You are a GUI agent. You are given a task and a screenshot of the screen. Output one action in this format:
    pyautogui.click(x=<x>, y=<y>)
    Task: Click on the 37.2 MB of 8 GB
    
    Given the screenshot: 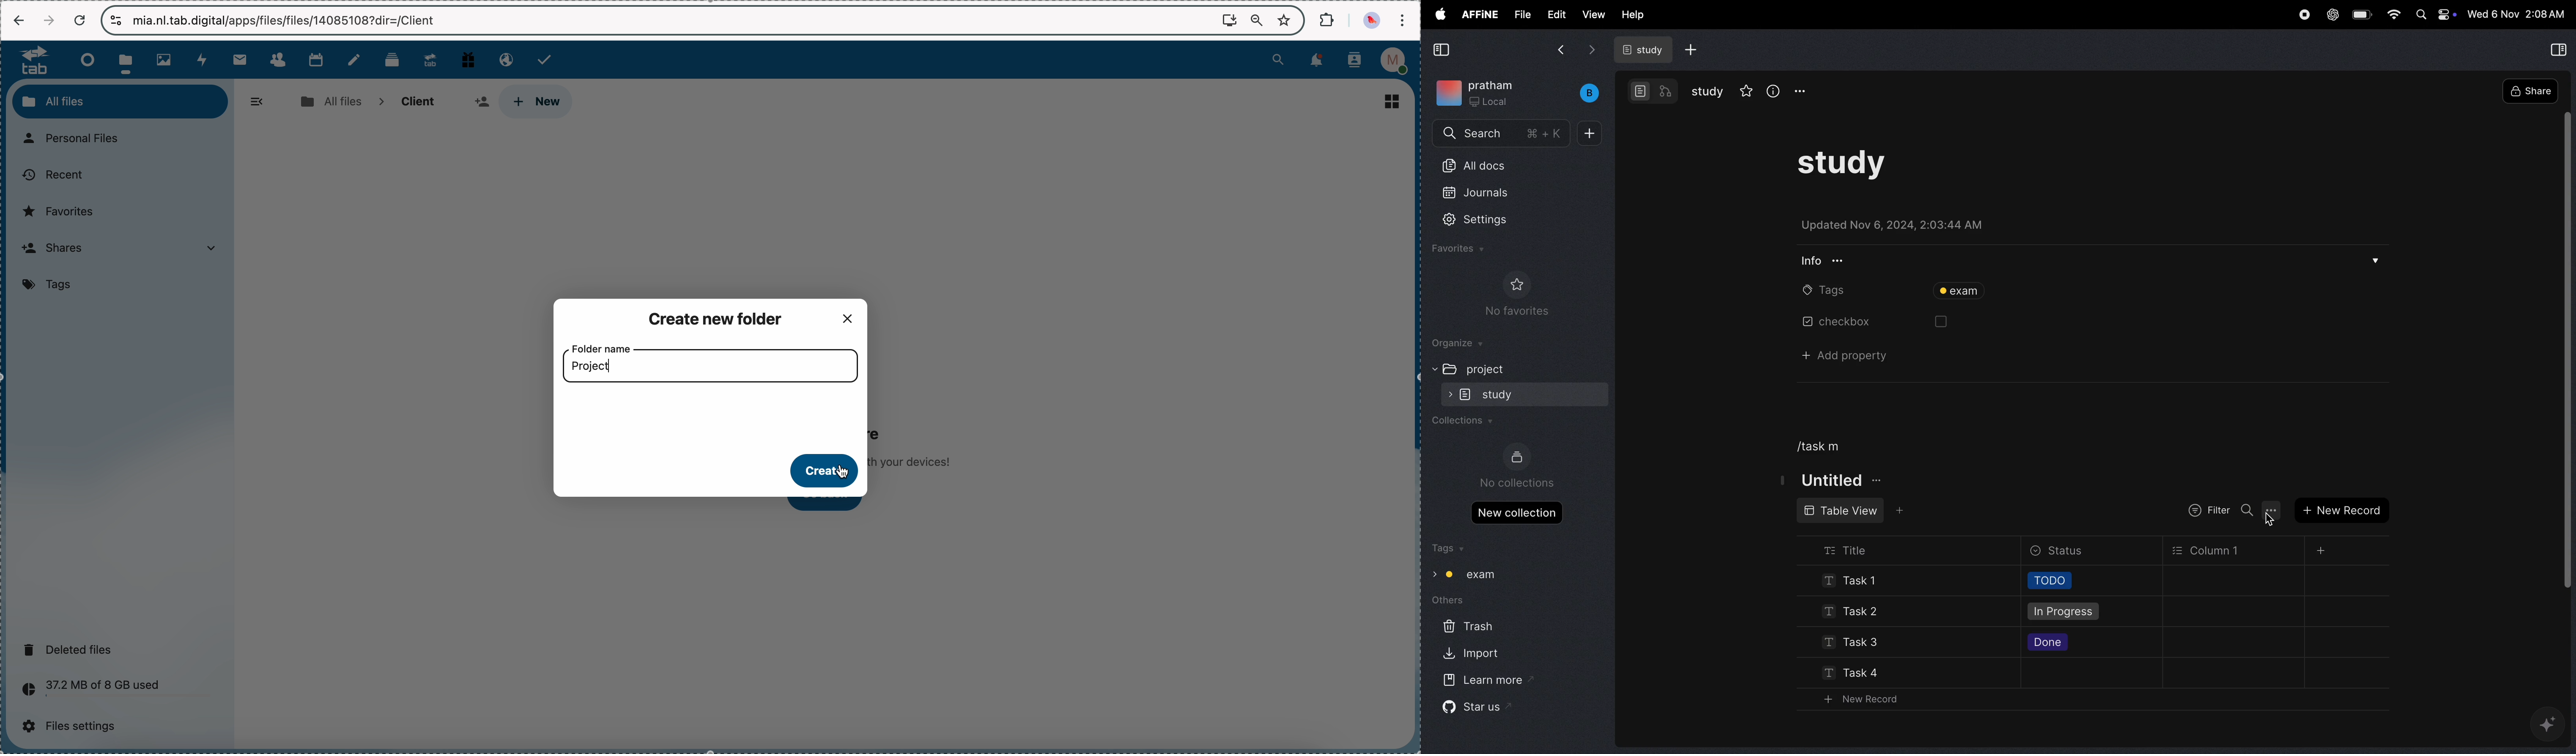 What is the action you would take?
    pyautogui.click(x=88, y=691)
    